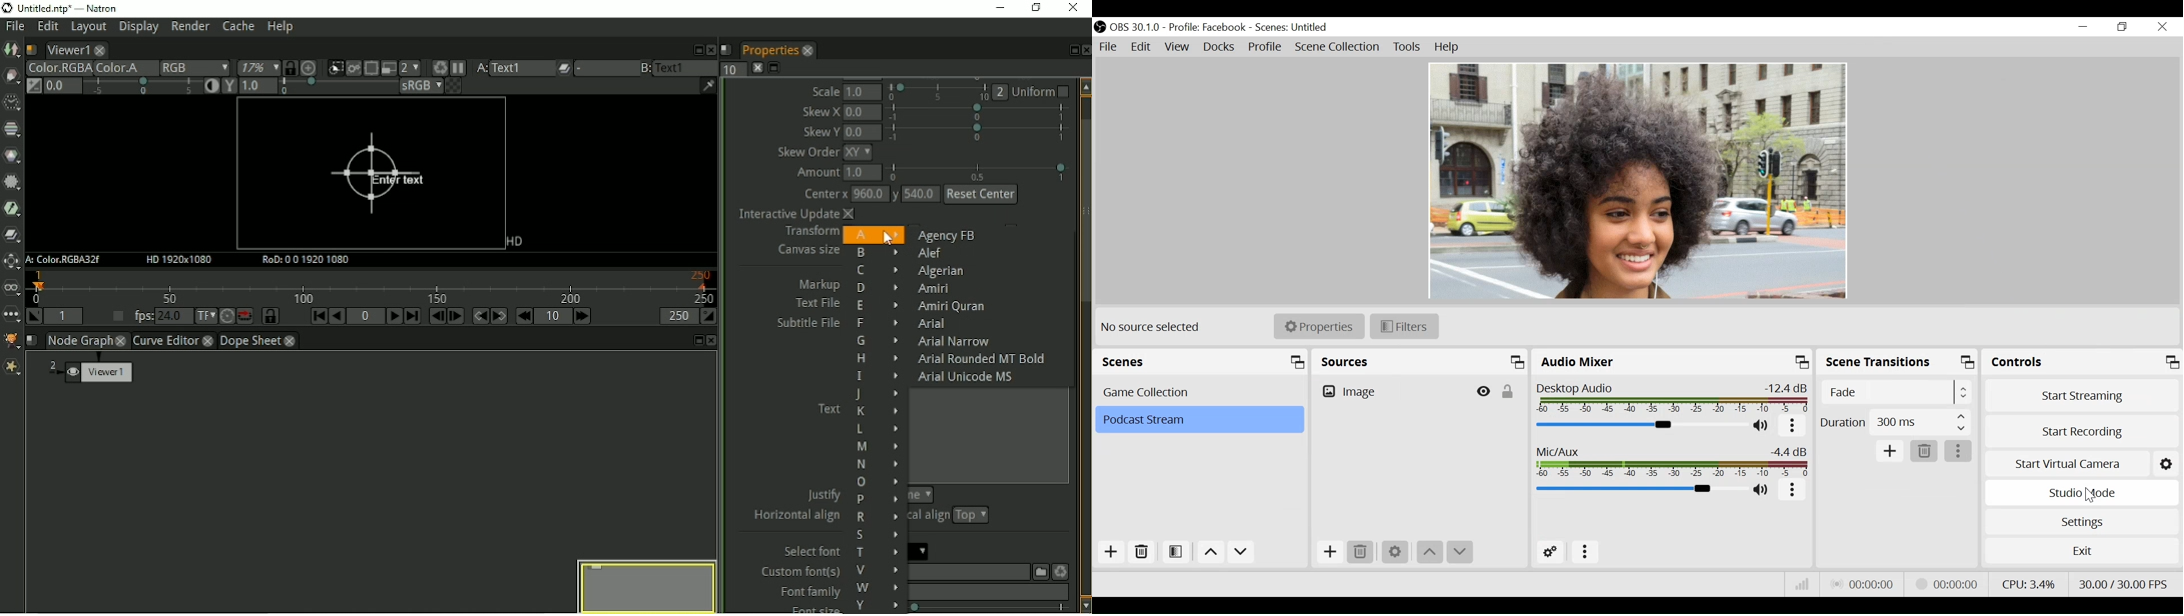 The image size is (2184, 616). What do you see at coordinates (1639, 425) in the screenshot?
I see `Desktop Audio Slider` at bounding box center [1639, 425].